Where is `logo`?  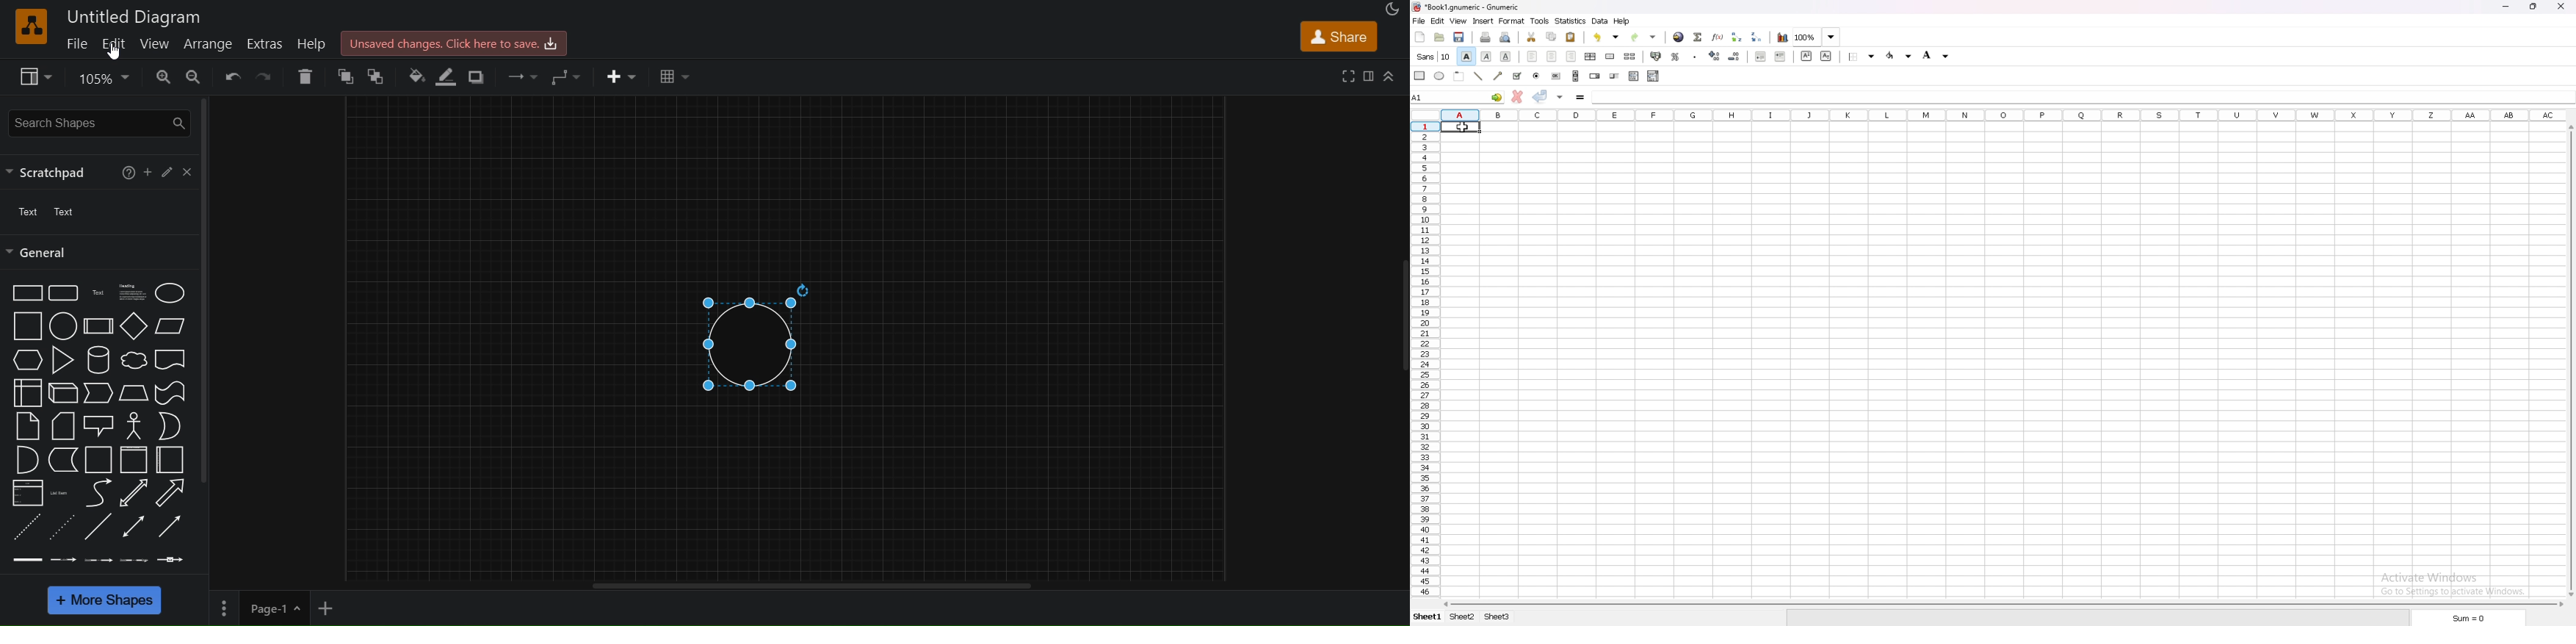 logo is located at coordinates (29, 27).